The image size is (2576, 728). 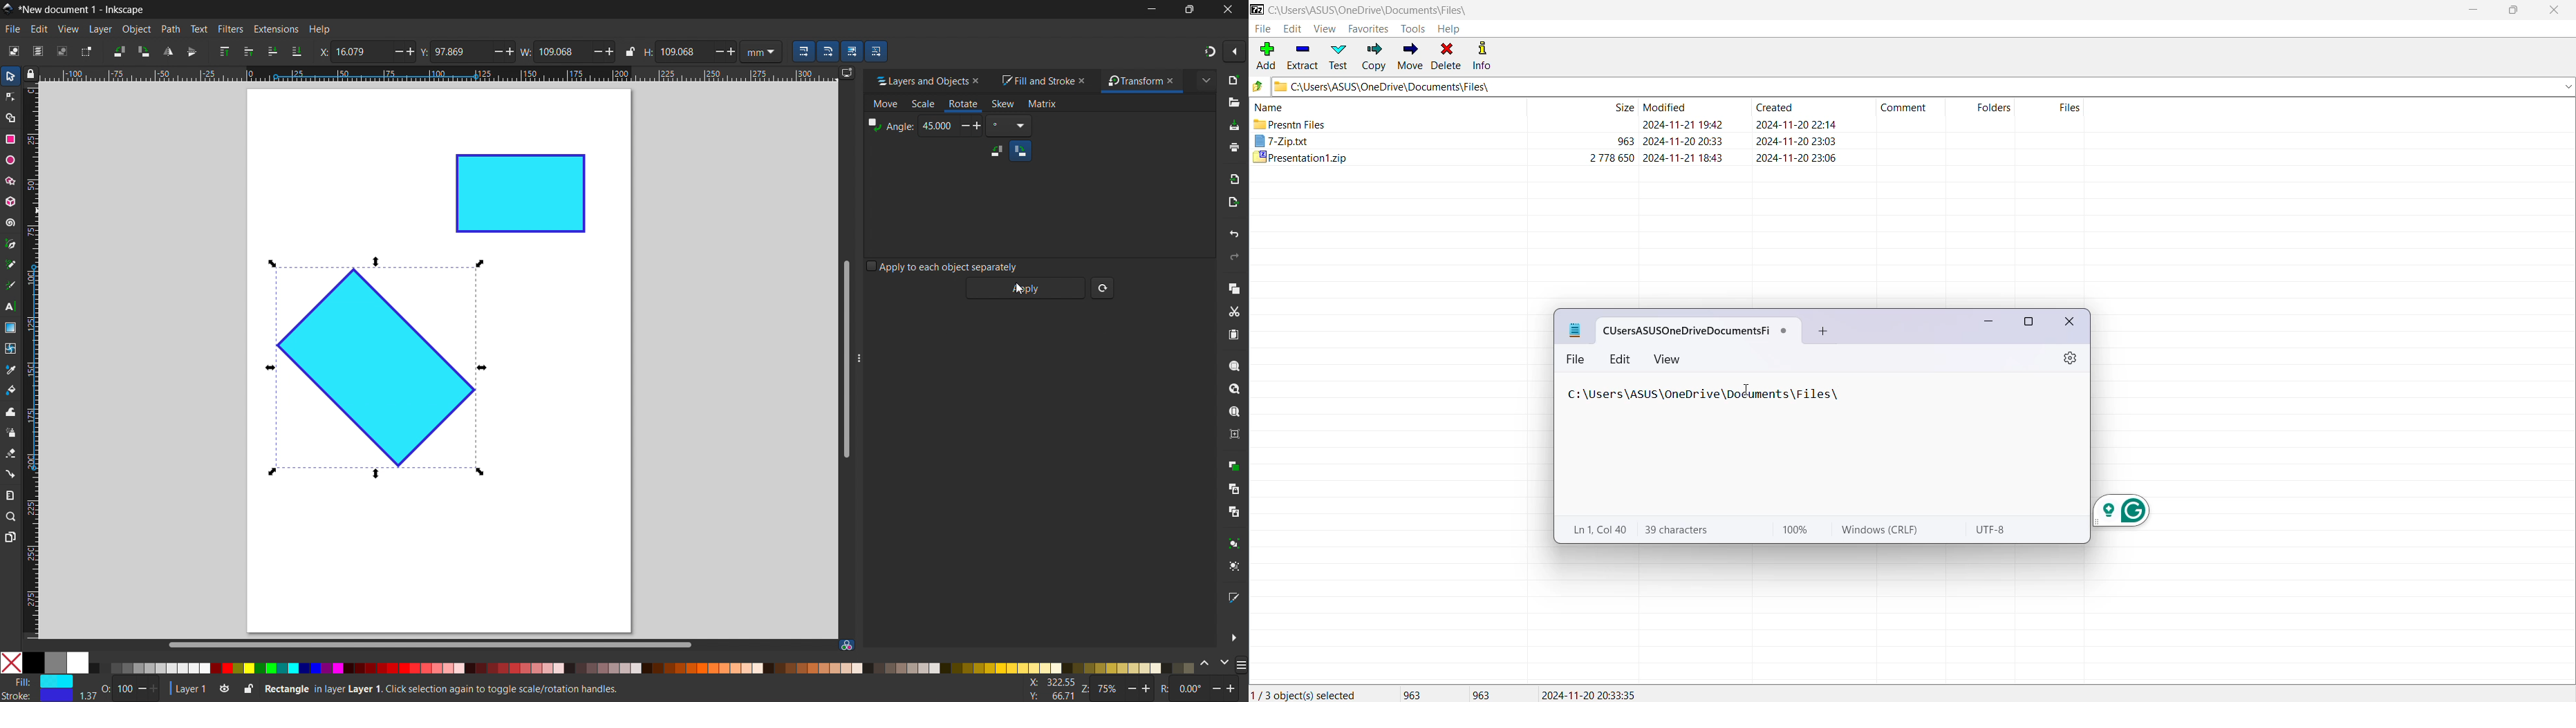 What do you see at coordinates (1370, 10) in the screenshot?
I see `Current Folder Path` at bounding box center [1370, 10].